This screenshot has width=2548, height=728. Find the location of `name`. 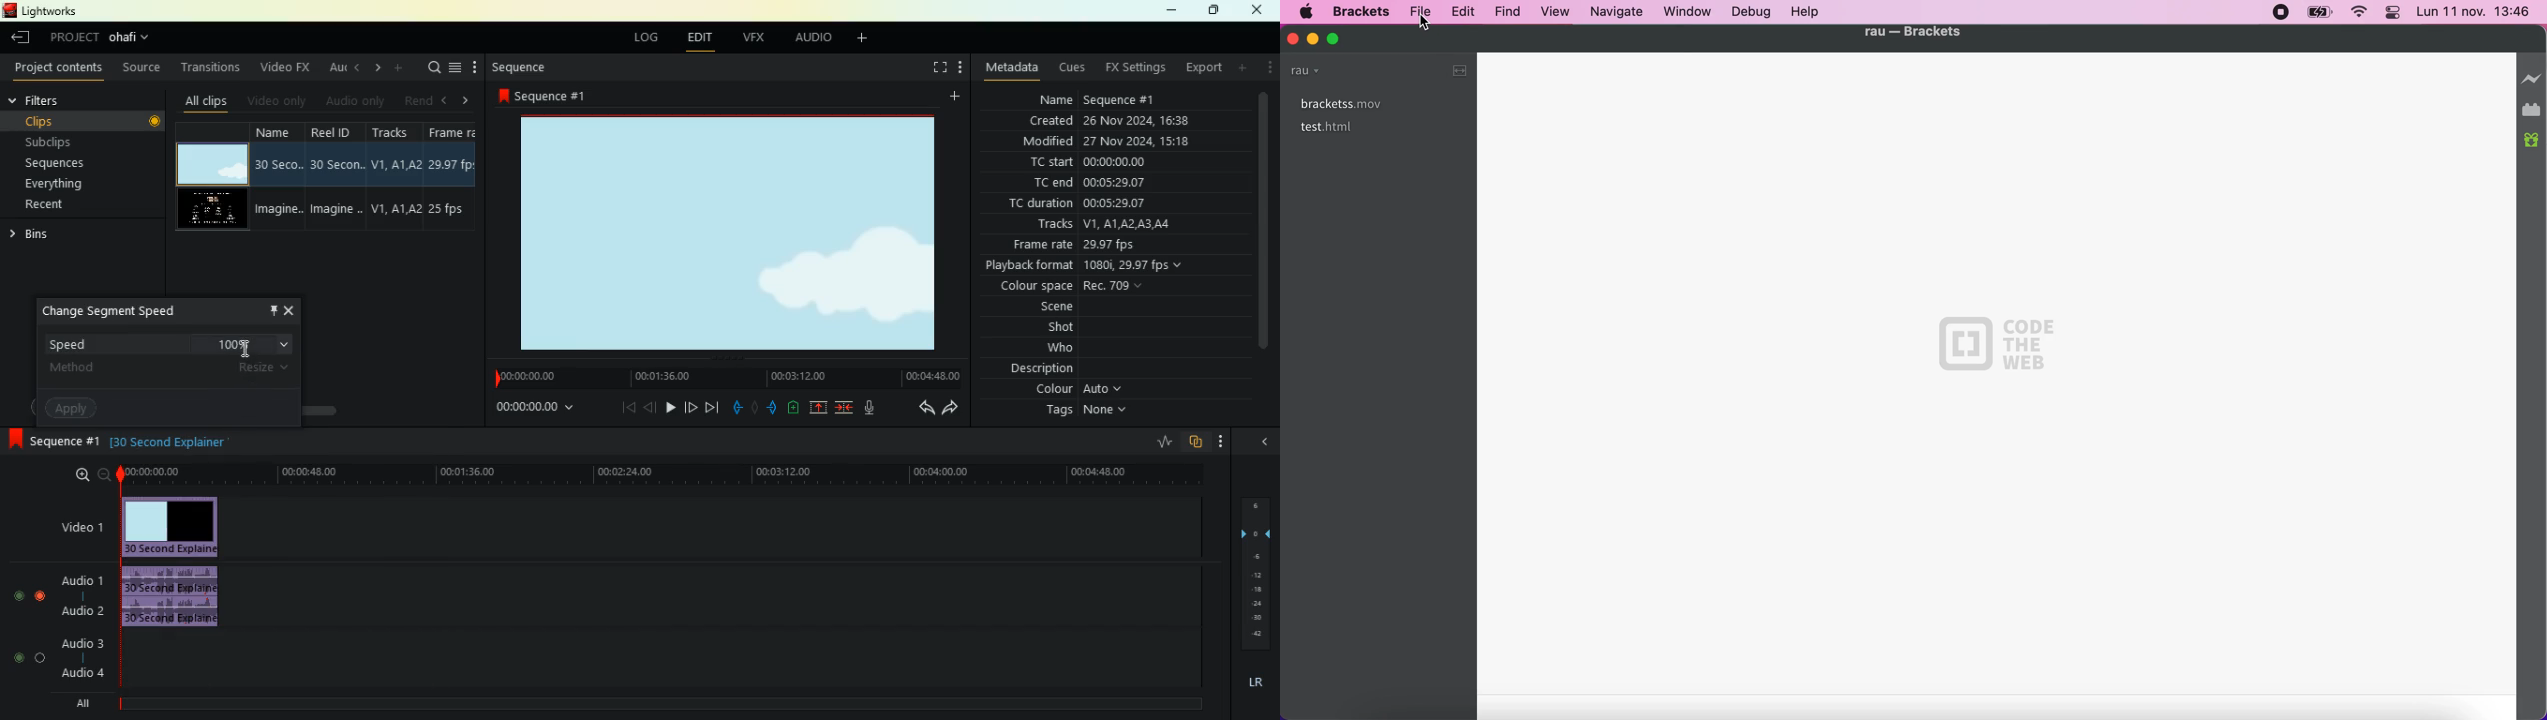

name is located at coordinates (1092, 99).